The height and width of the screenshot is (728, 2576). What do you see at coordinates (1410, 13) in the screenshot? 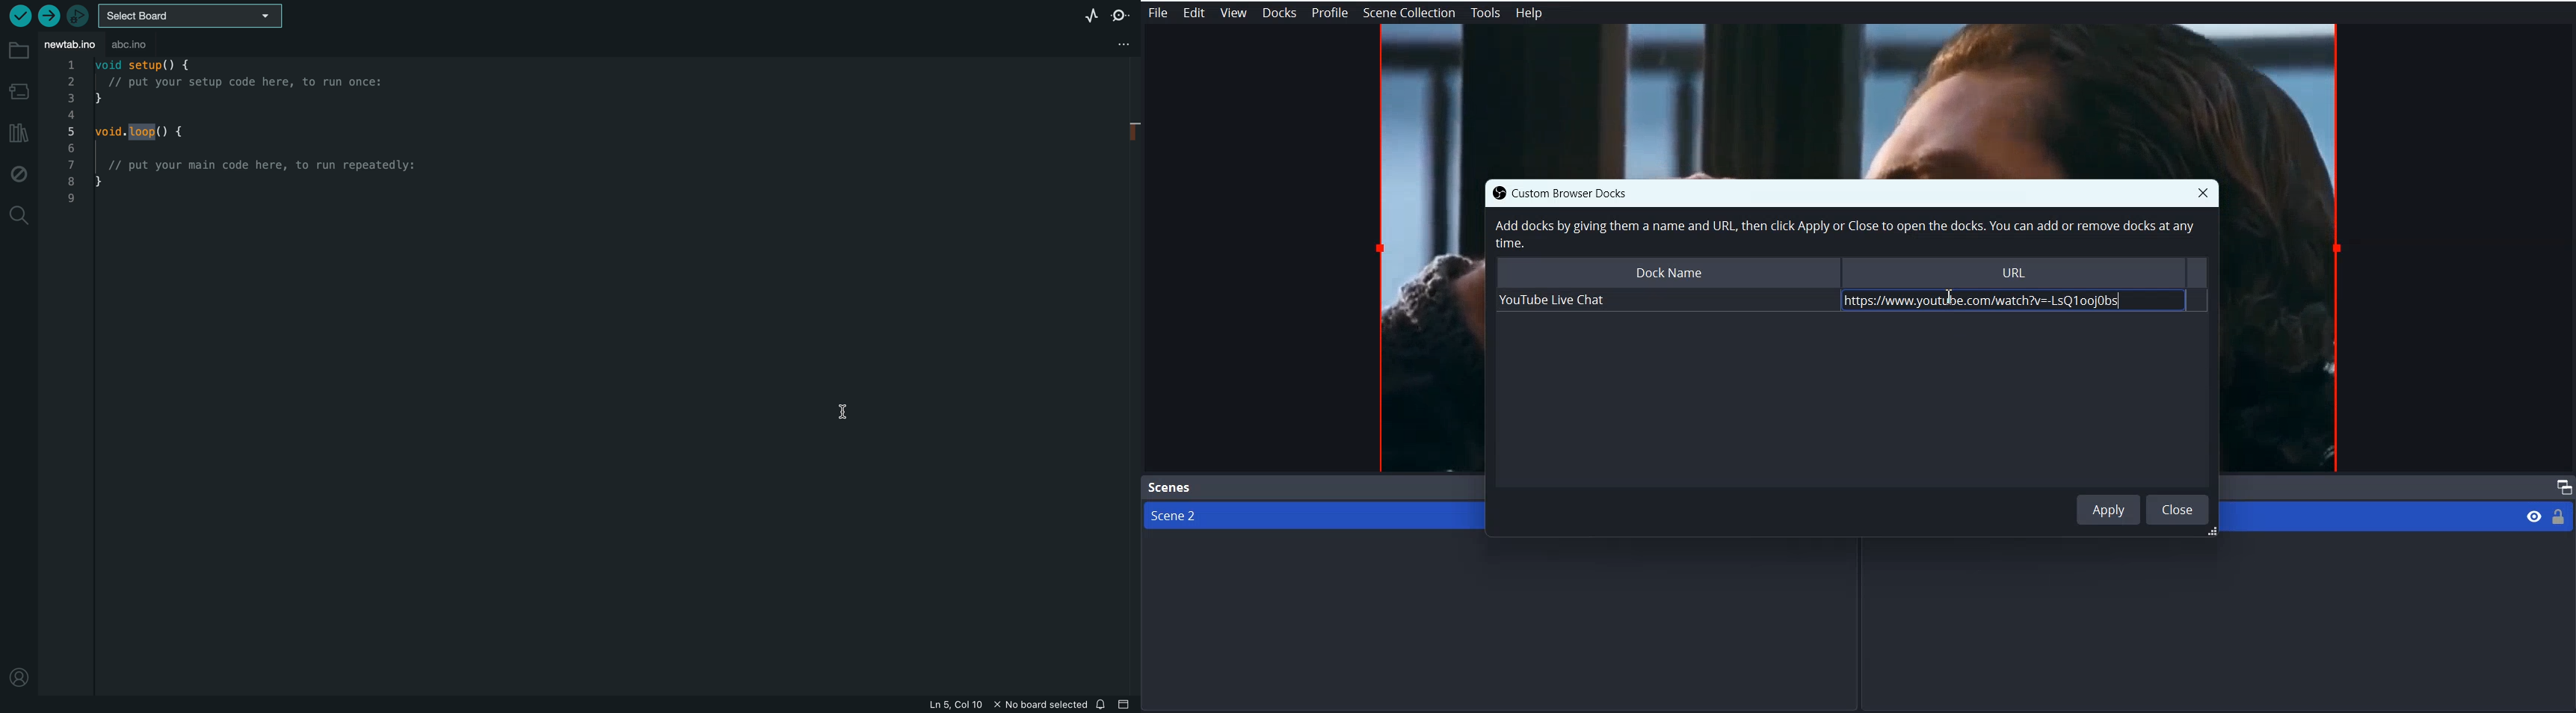
I see `Scene Collection` at bounding box center [1410, 13].